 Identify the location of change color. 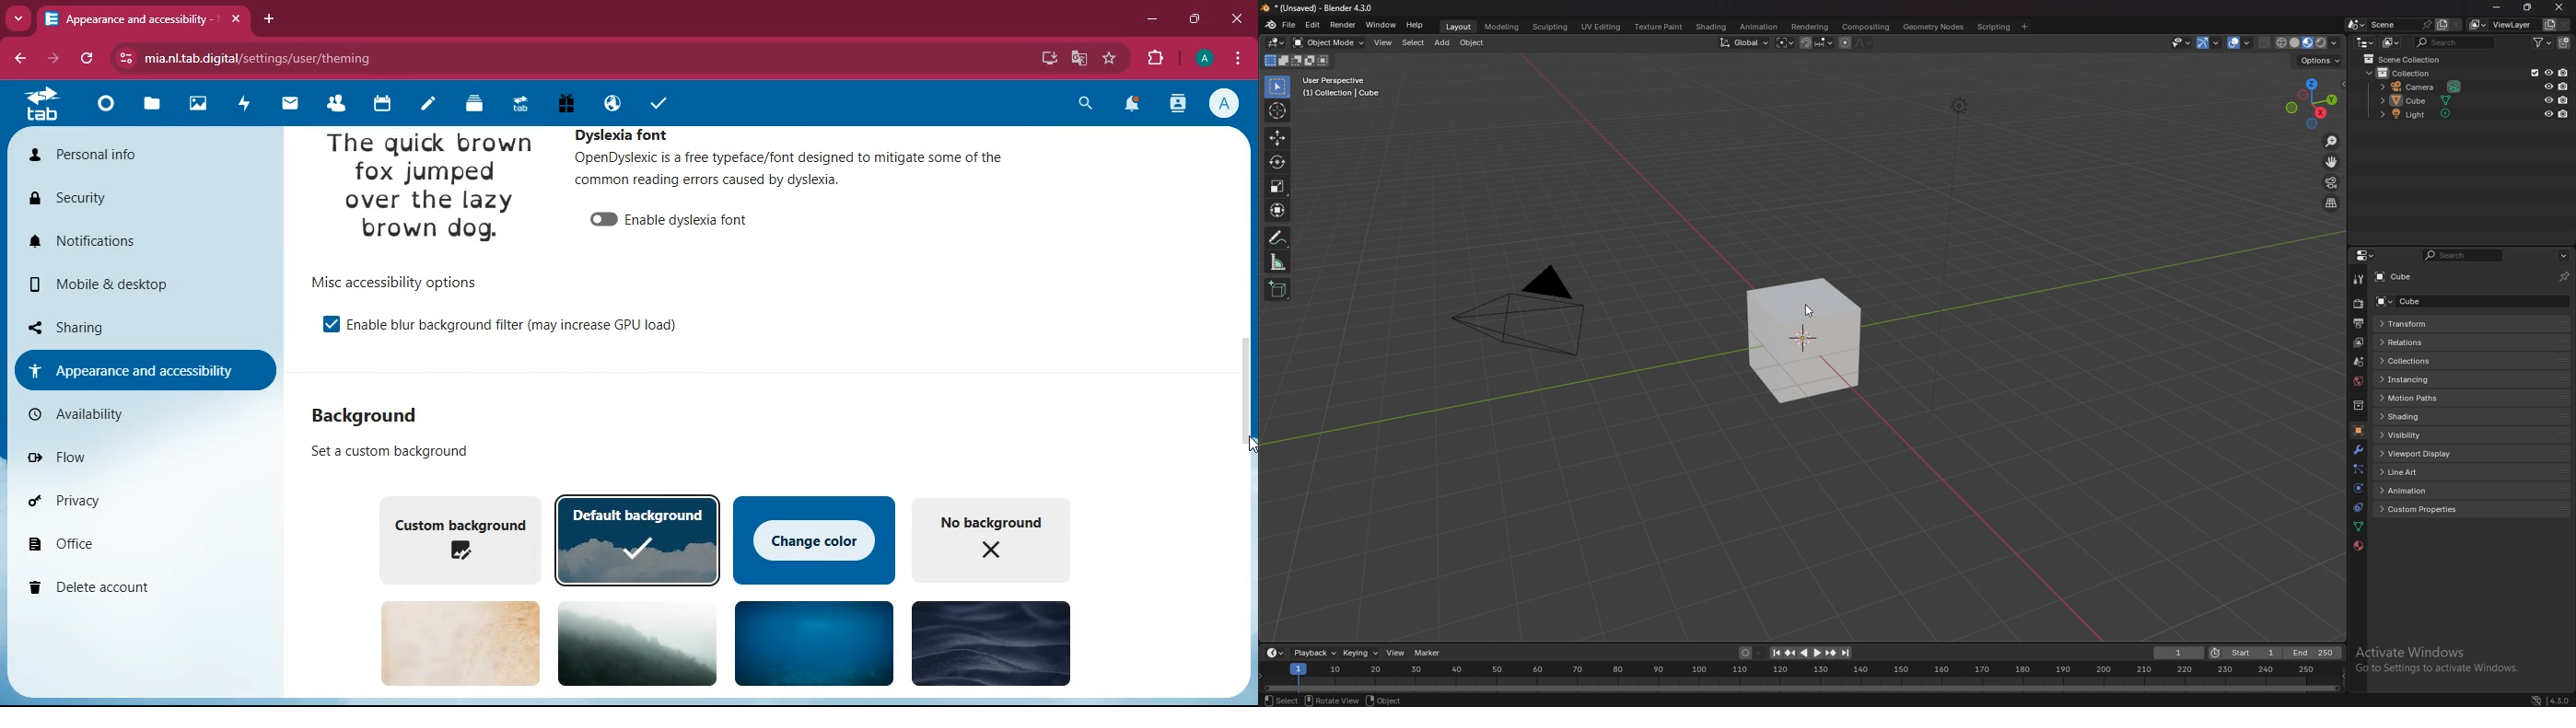
(814, 539).